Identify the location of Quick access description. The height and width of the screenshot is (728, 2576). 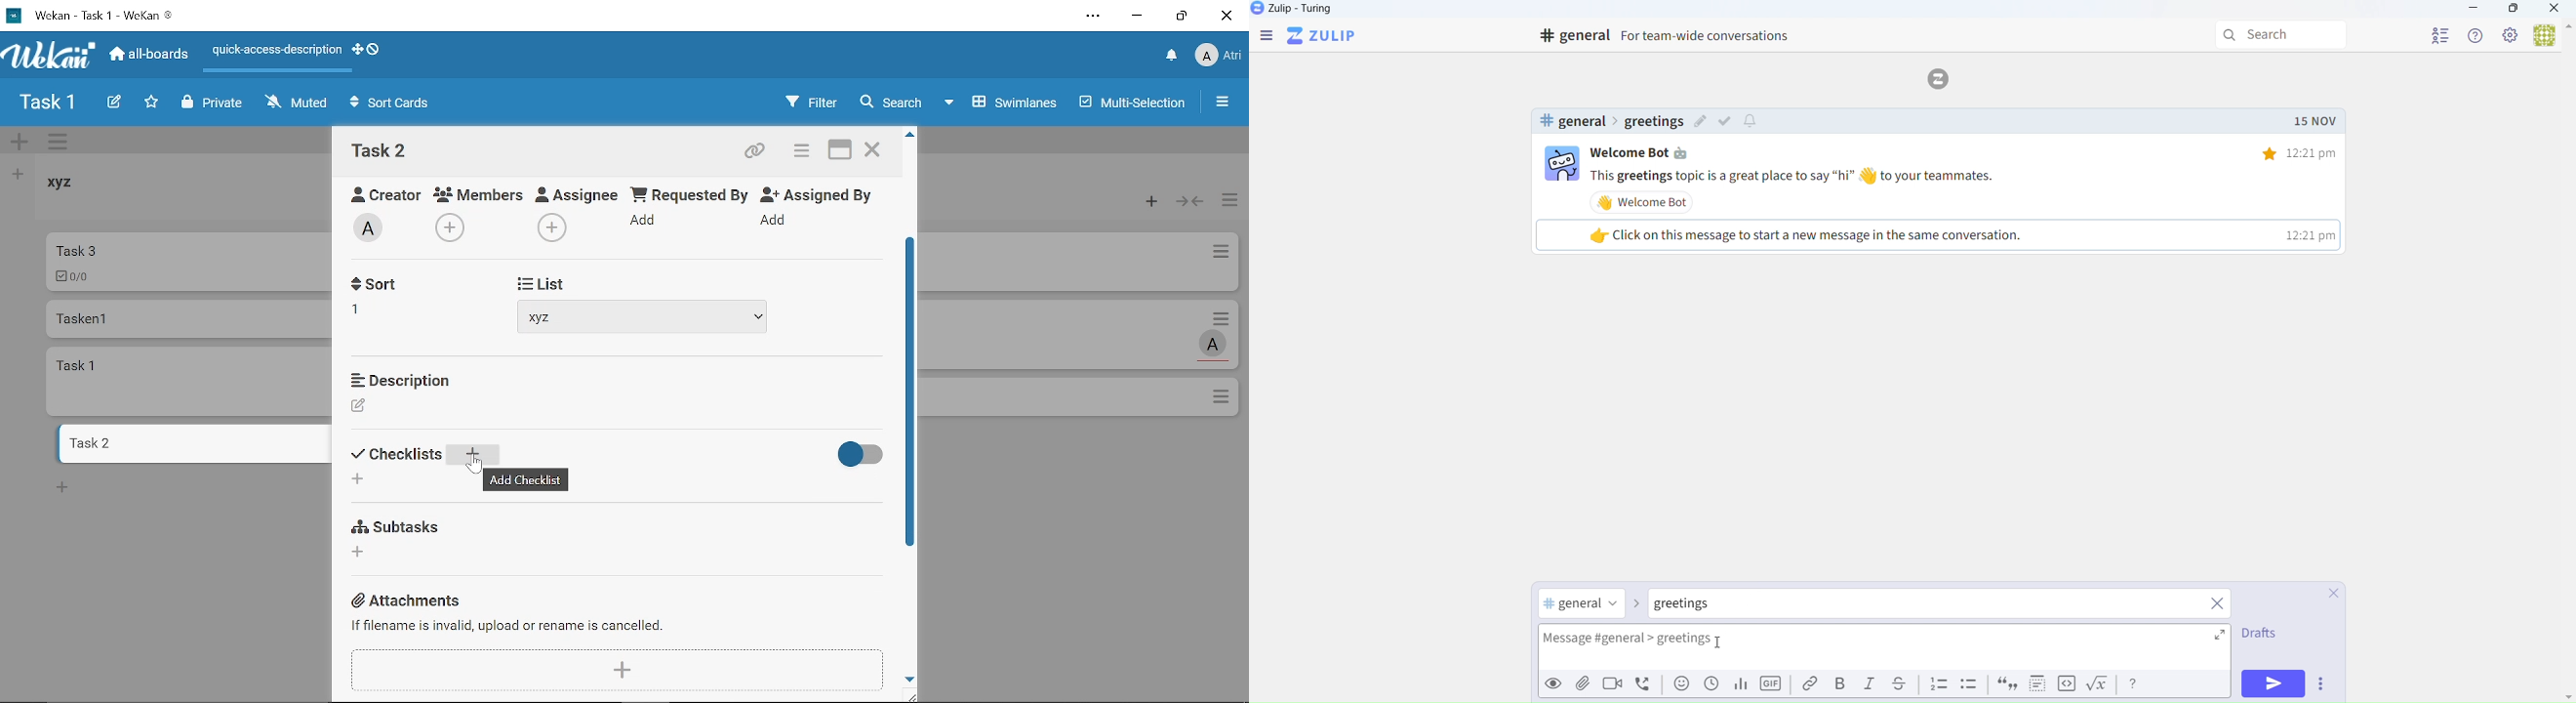
(273, 54).